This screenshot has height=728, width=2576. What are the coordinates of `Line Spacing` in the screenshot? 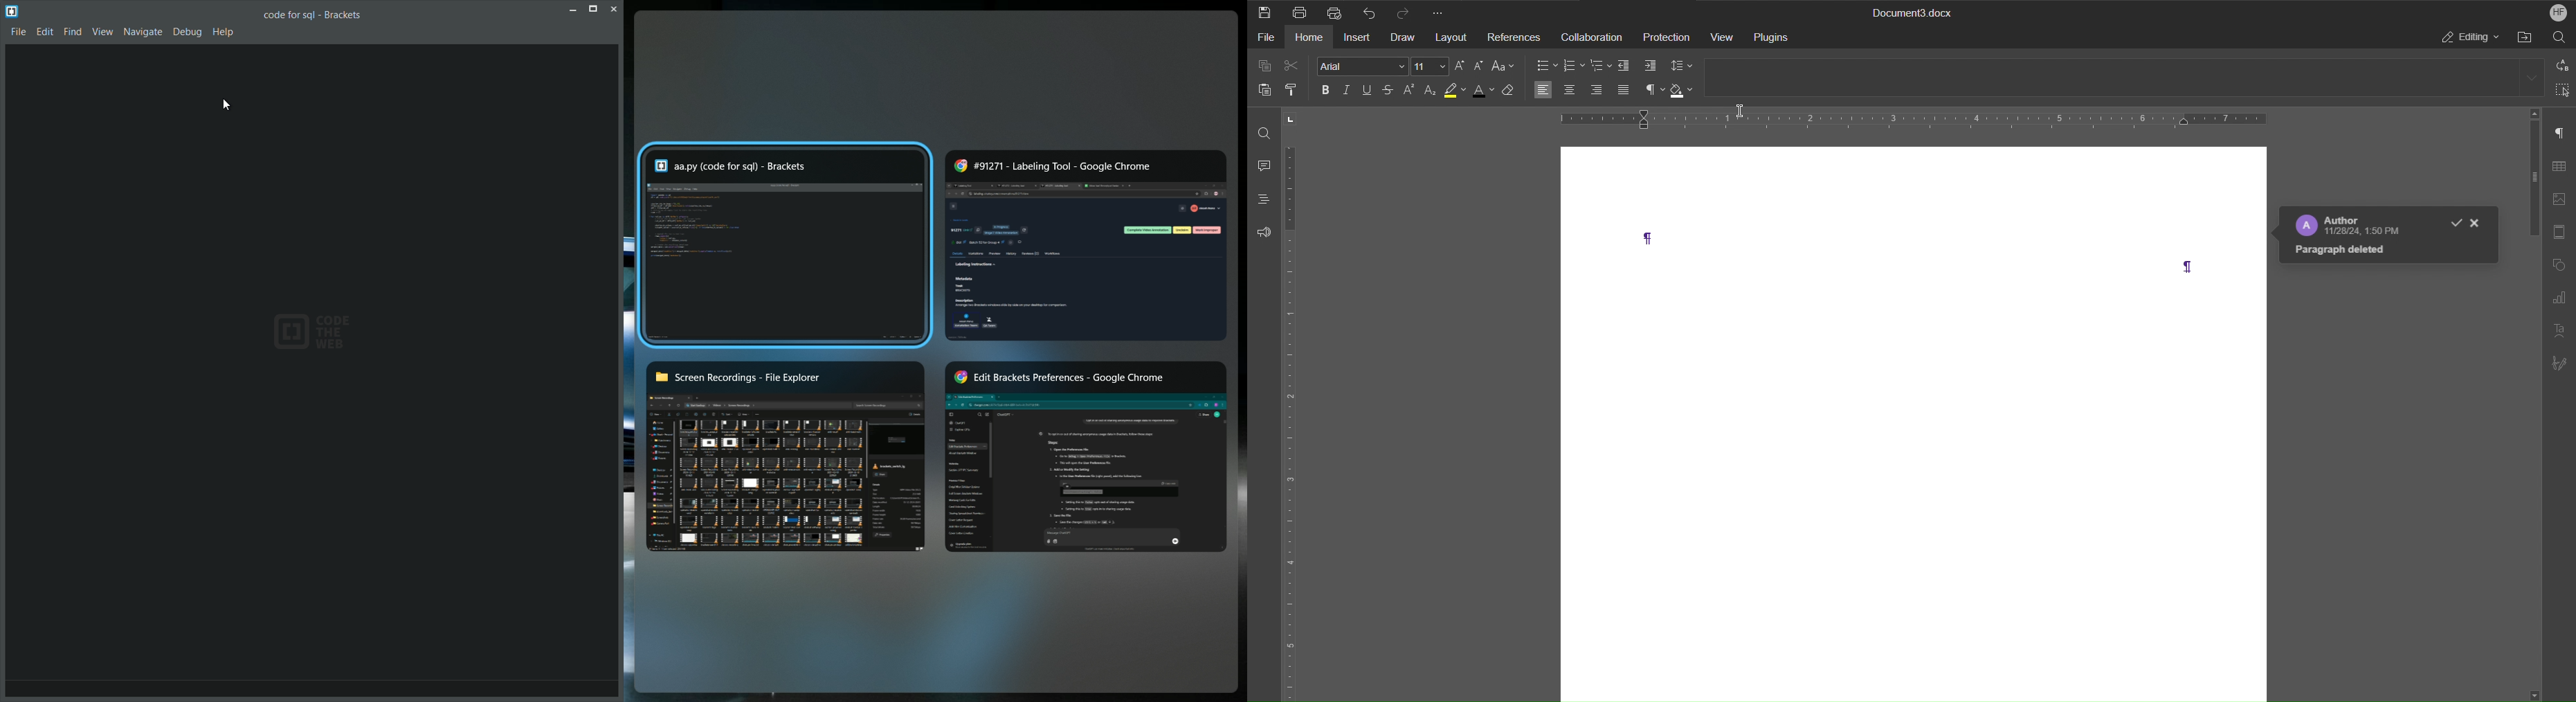 It's located at (1682, 66).